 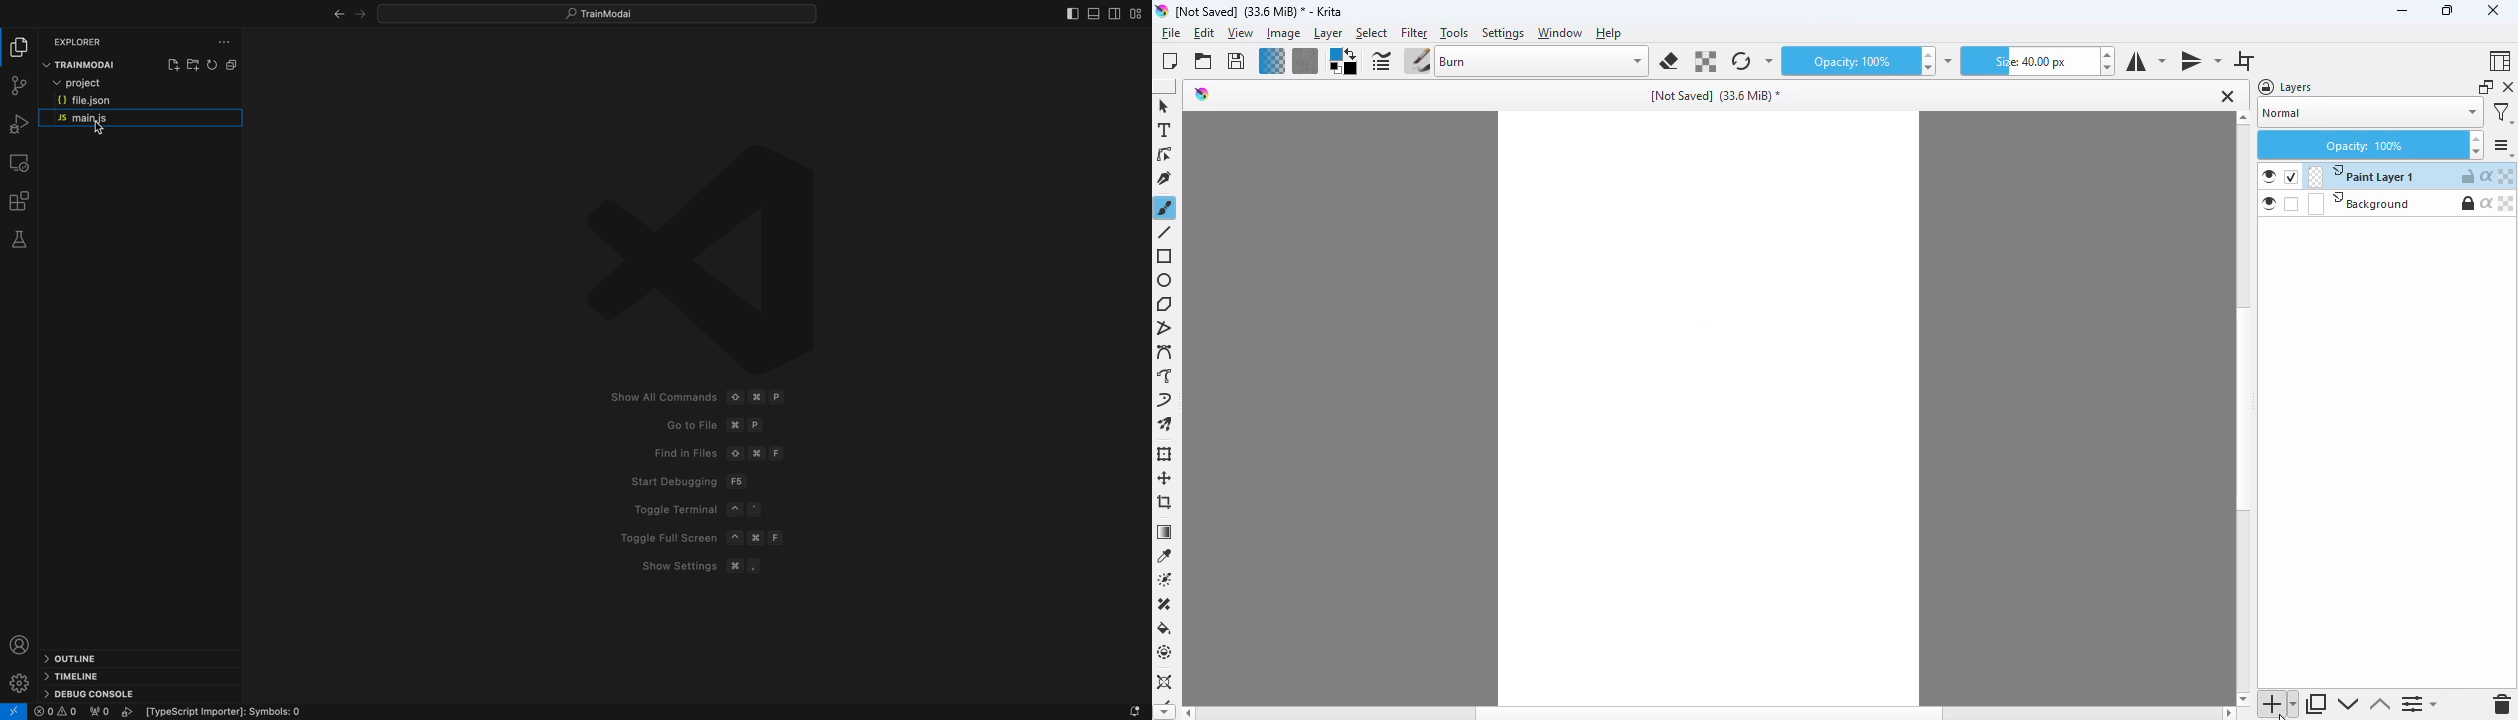 What do you see at coordinates (144, 119) in the screenshot?
I see `JS main.ts` at bounding box center [144, 119].